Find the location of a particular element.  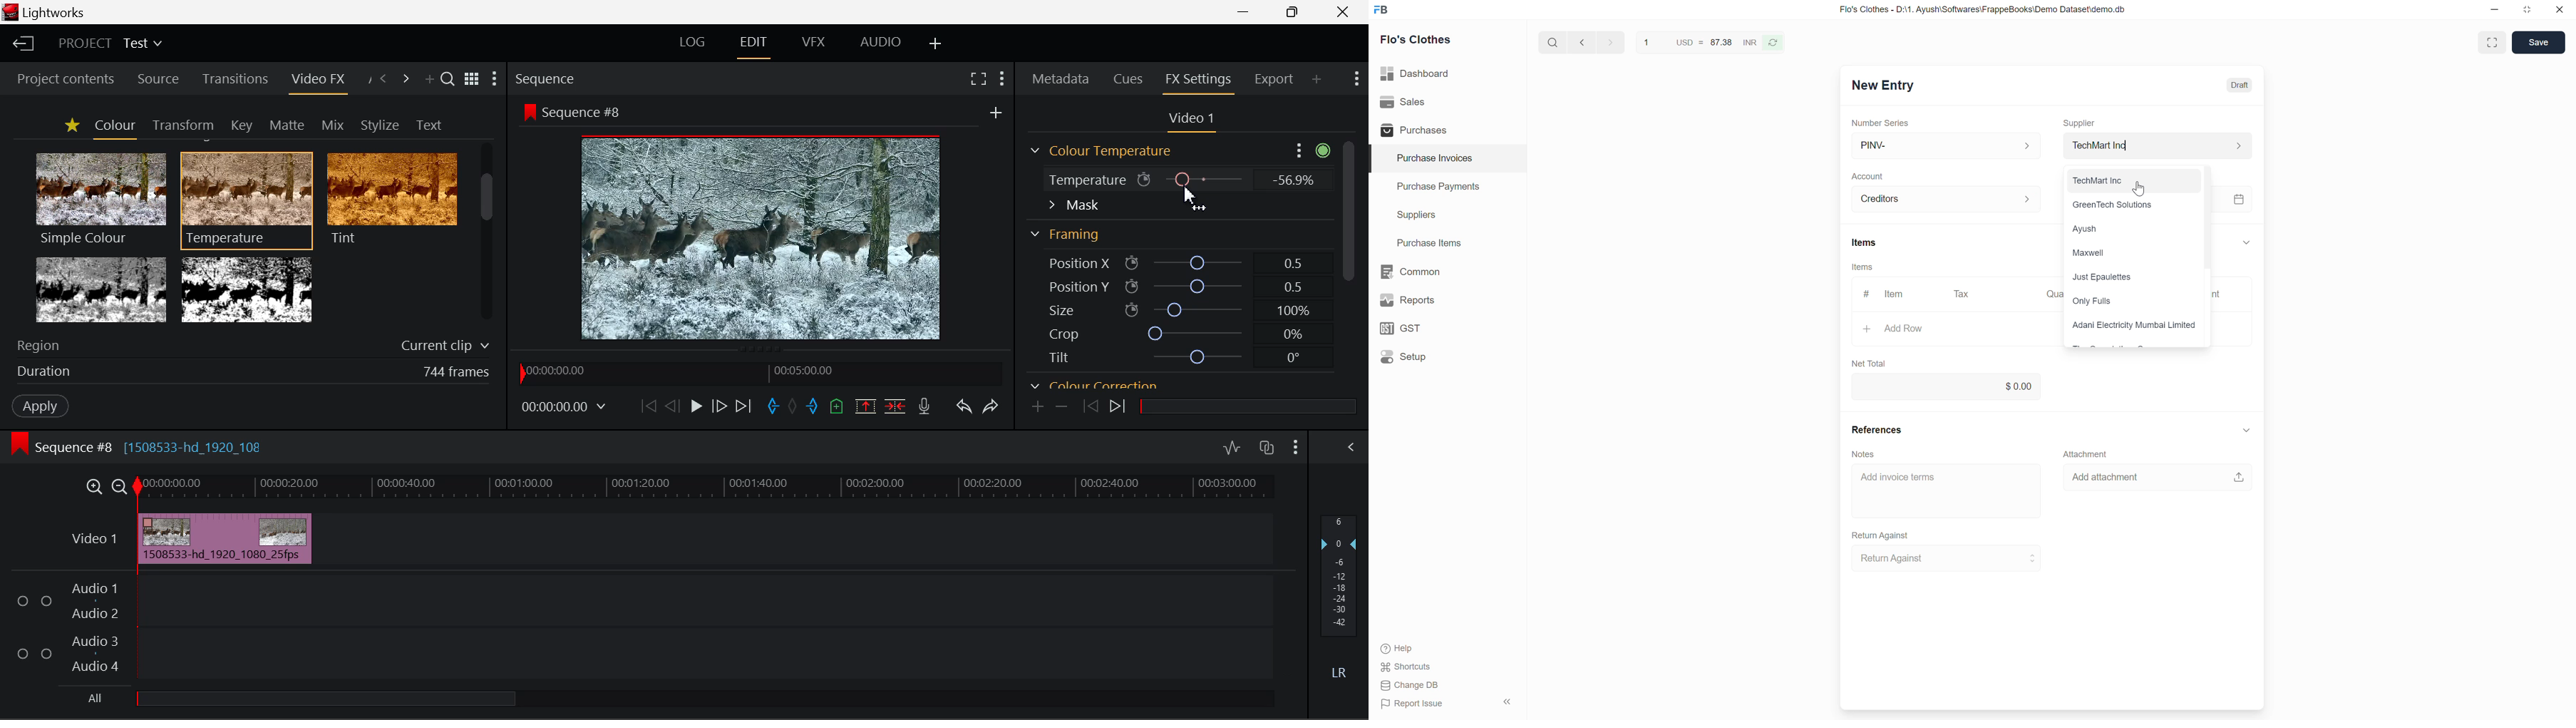

Position X is located at coordinates (1071, 264).